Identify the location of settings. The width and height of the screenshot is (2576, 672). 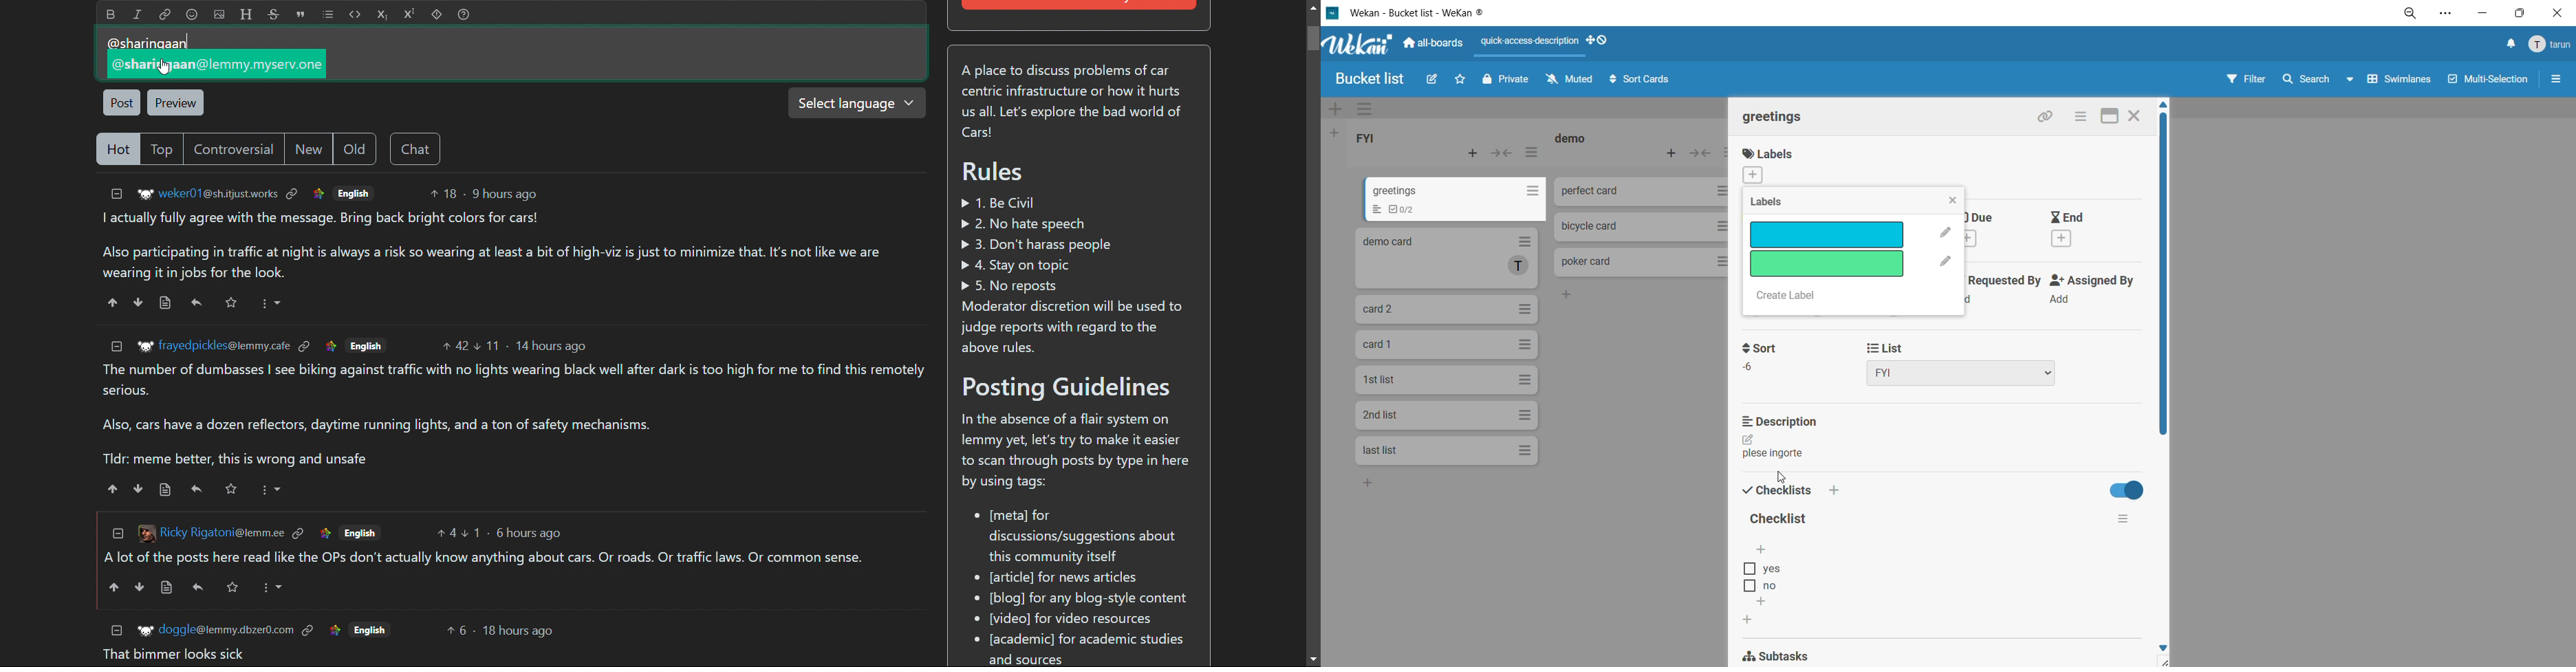
(2448, 16).